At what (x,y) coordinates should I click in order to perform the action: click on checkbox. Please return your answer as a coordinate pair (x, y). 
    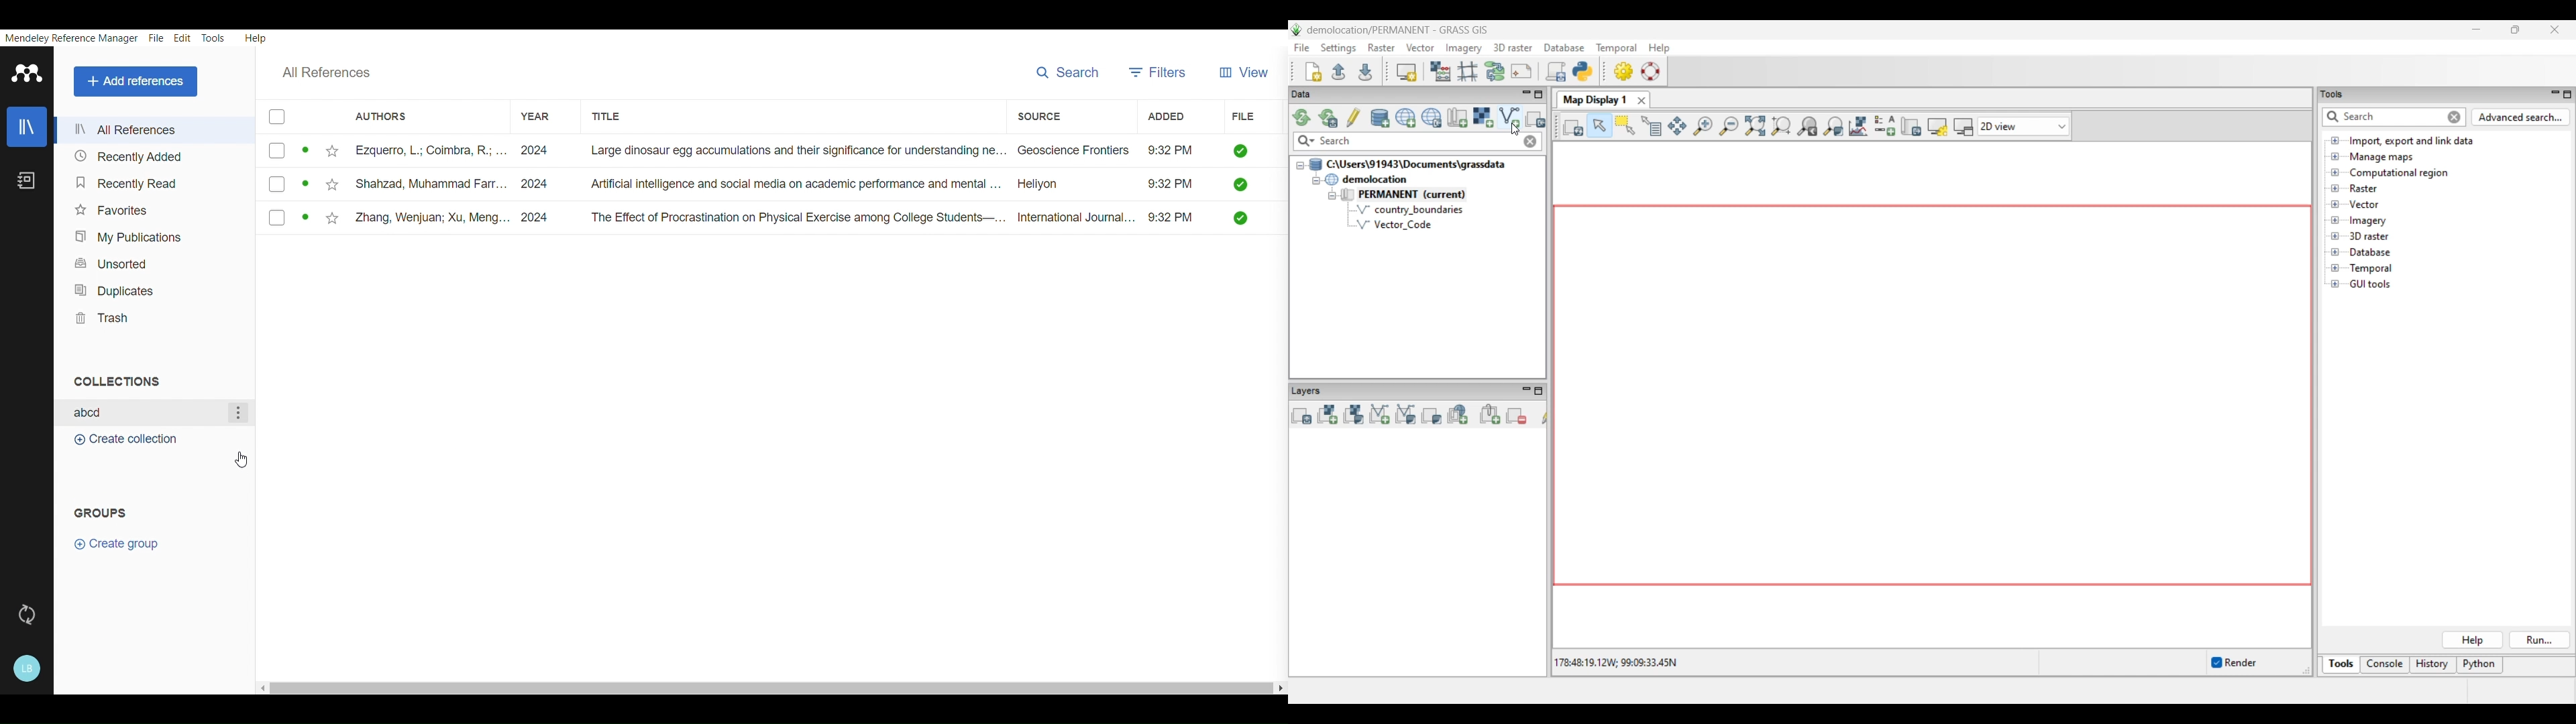
    Looking at the image, I should click on (290, 218).